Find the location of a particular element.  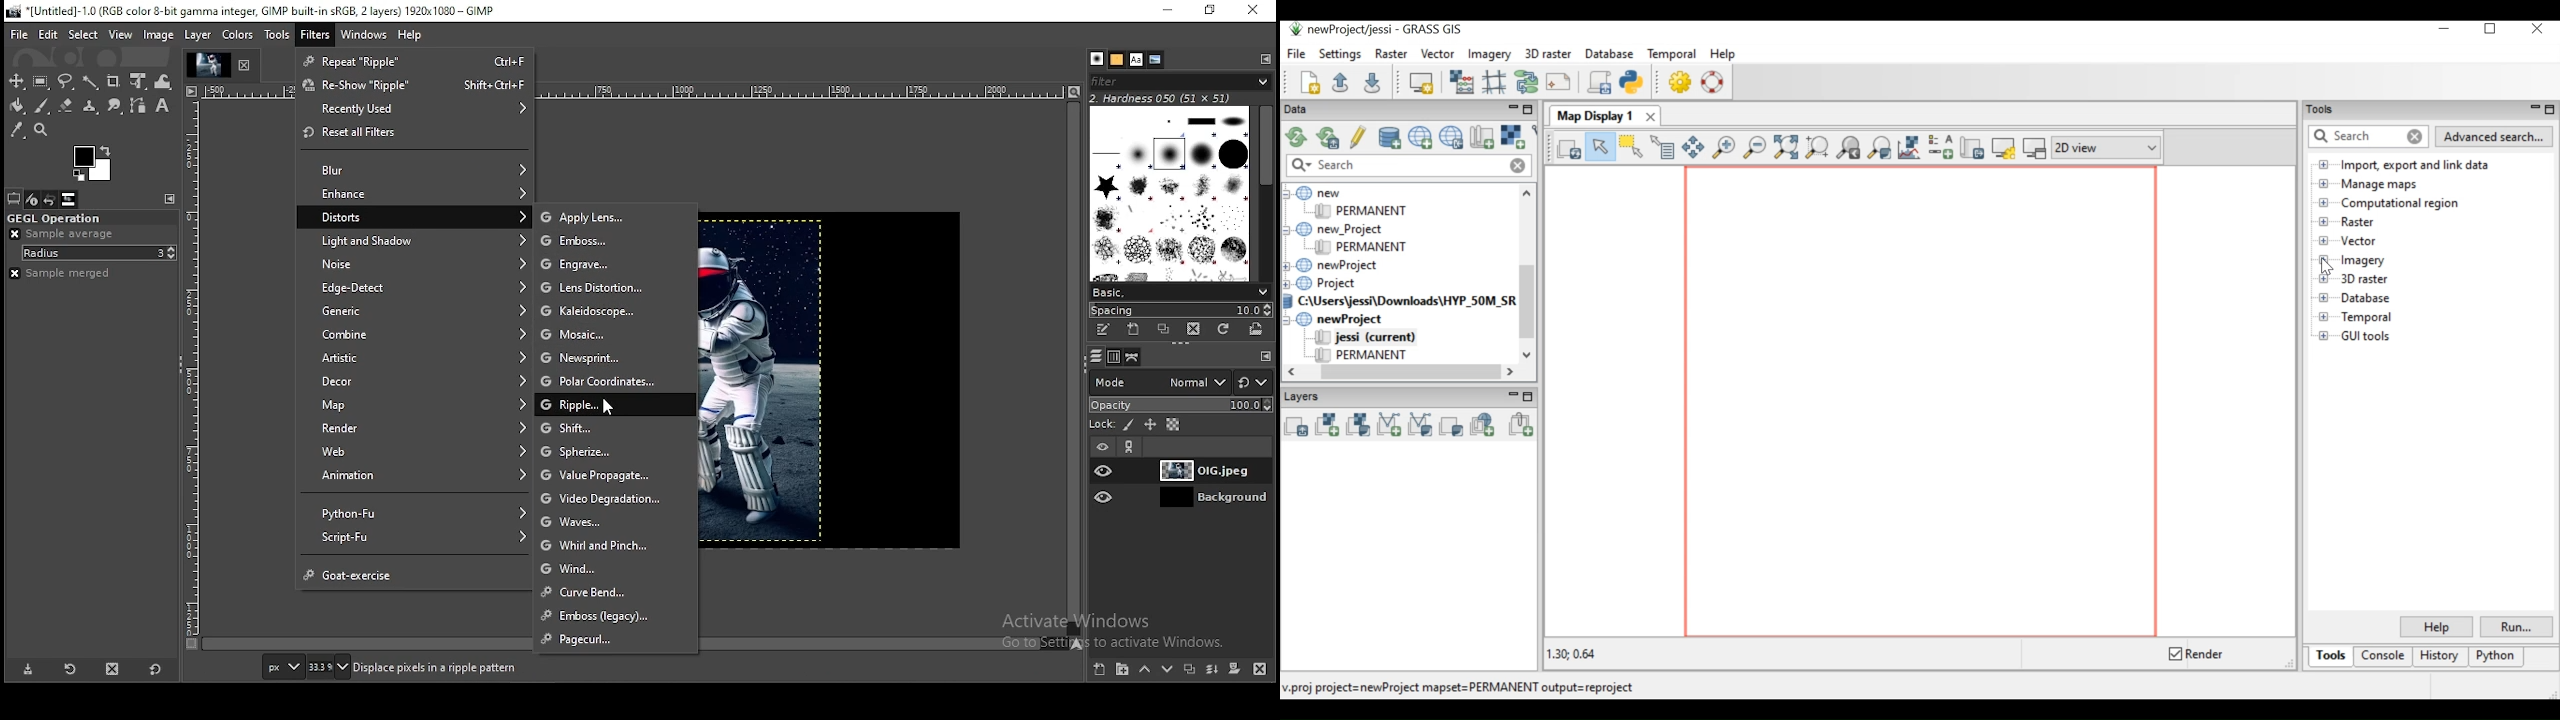

opacity is located at coordinates (1180, 404).